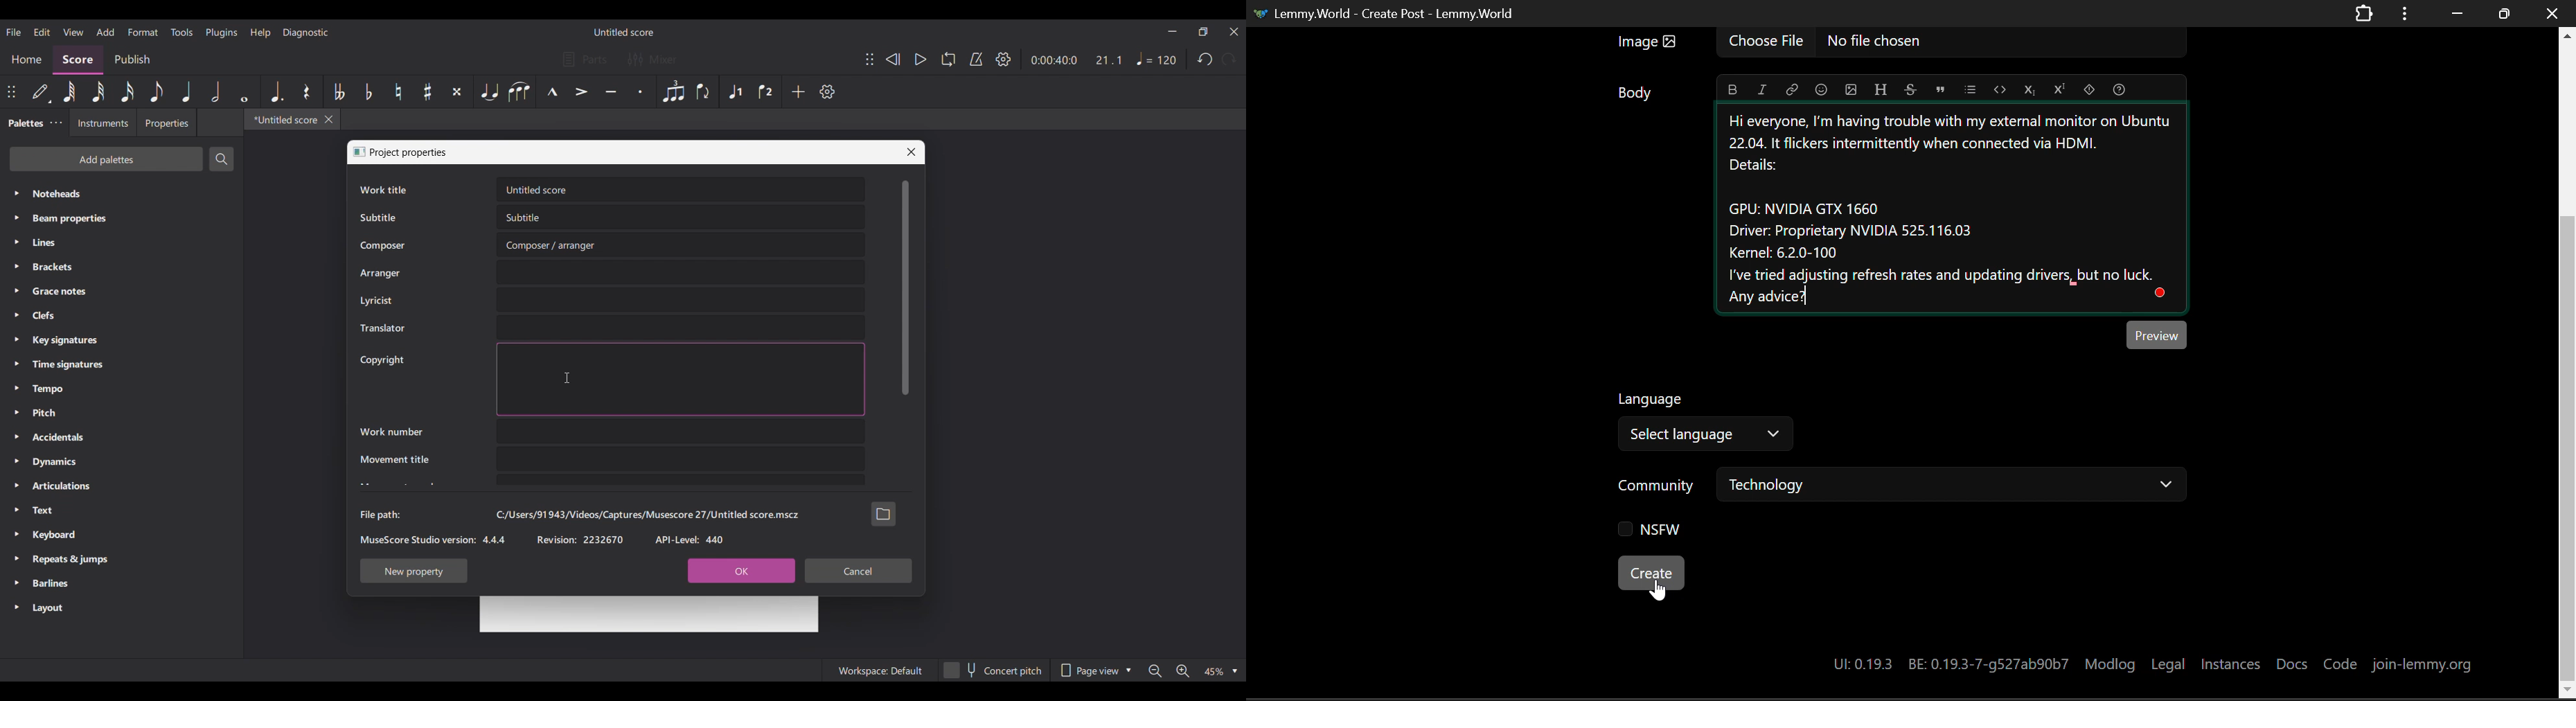  What do you see at coordinates (1652, 533) in the screenshot?
I see `NSFW Checkbox` at bounding box center [1652, 533].